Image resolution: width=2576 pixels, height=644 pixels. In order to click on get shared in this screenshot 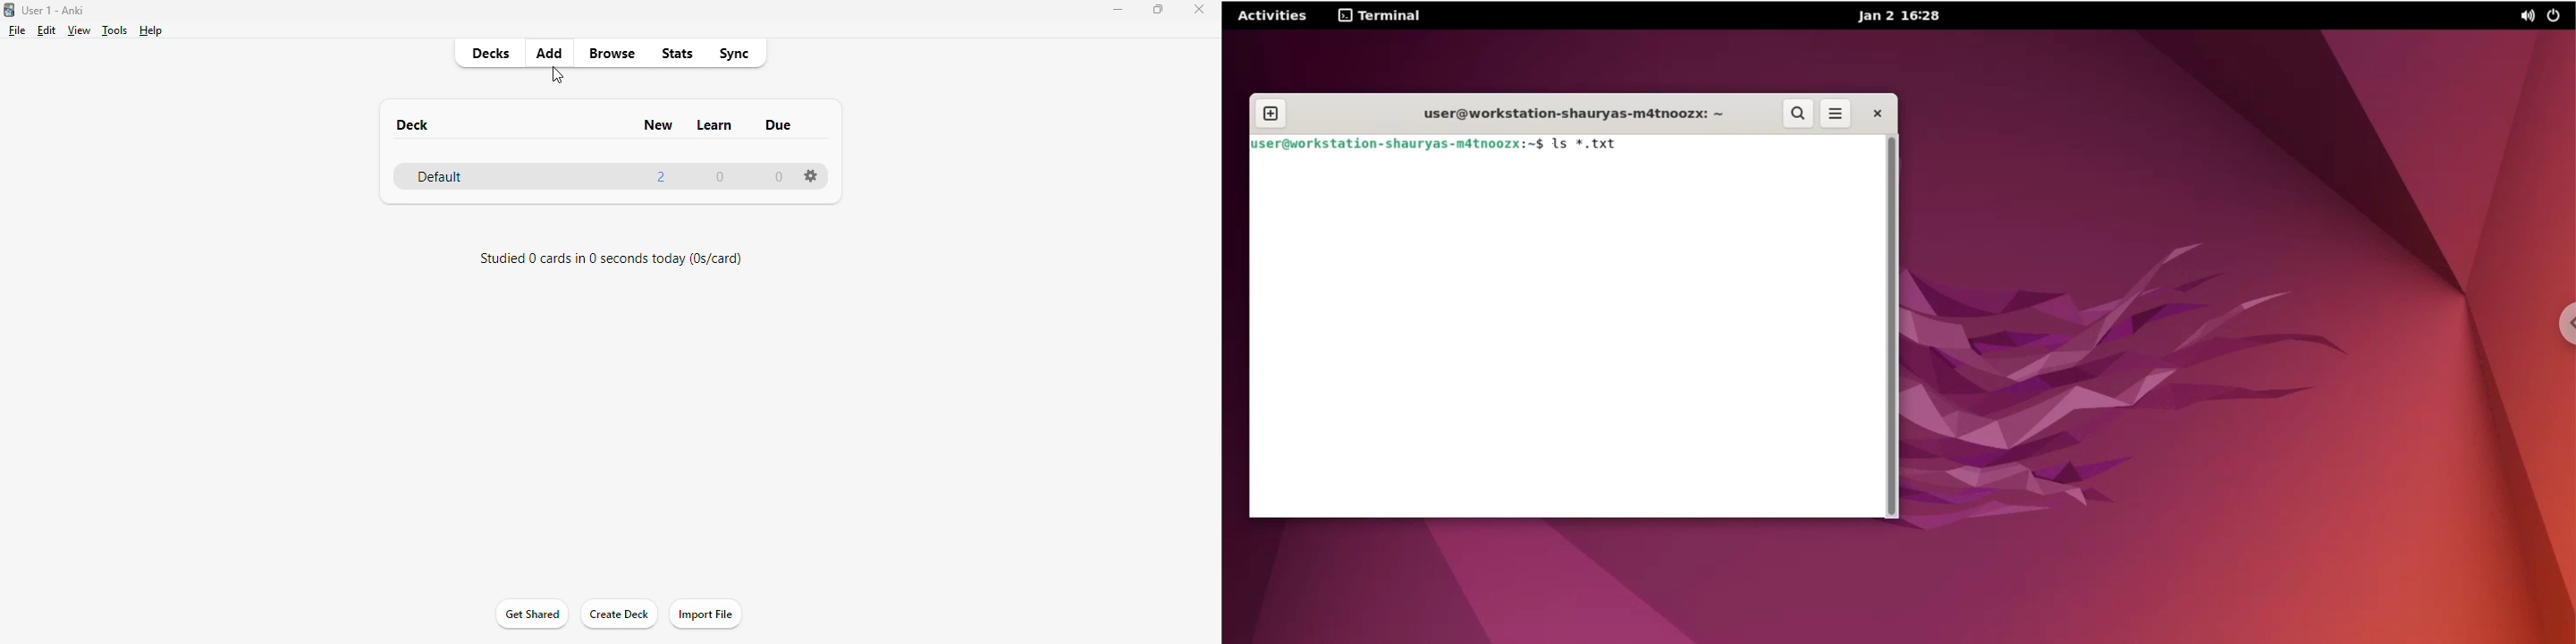, I will do `click(531, 614)`.